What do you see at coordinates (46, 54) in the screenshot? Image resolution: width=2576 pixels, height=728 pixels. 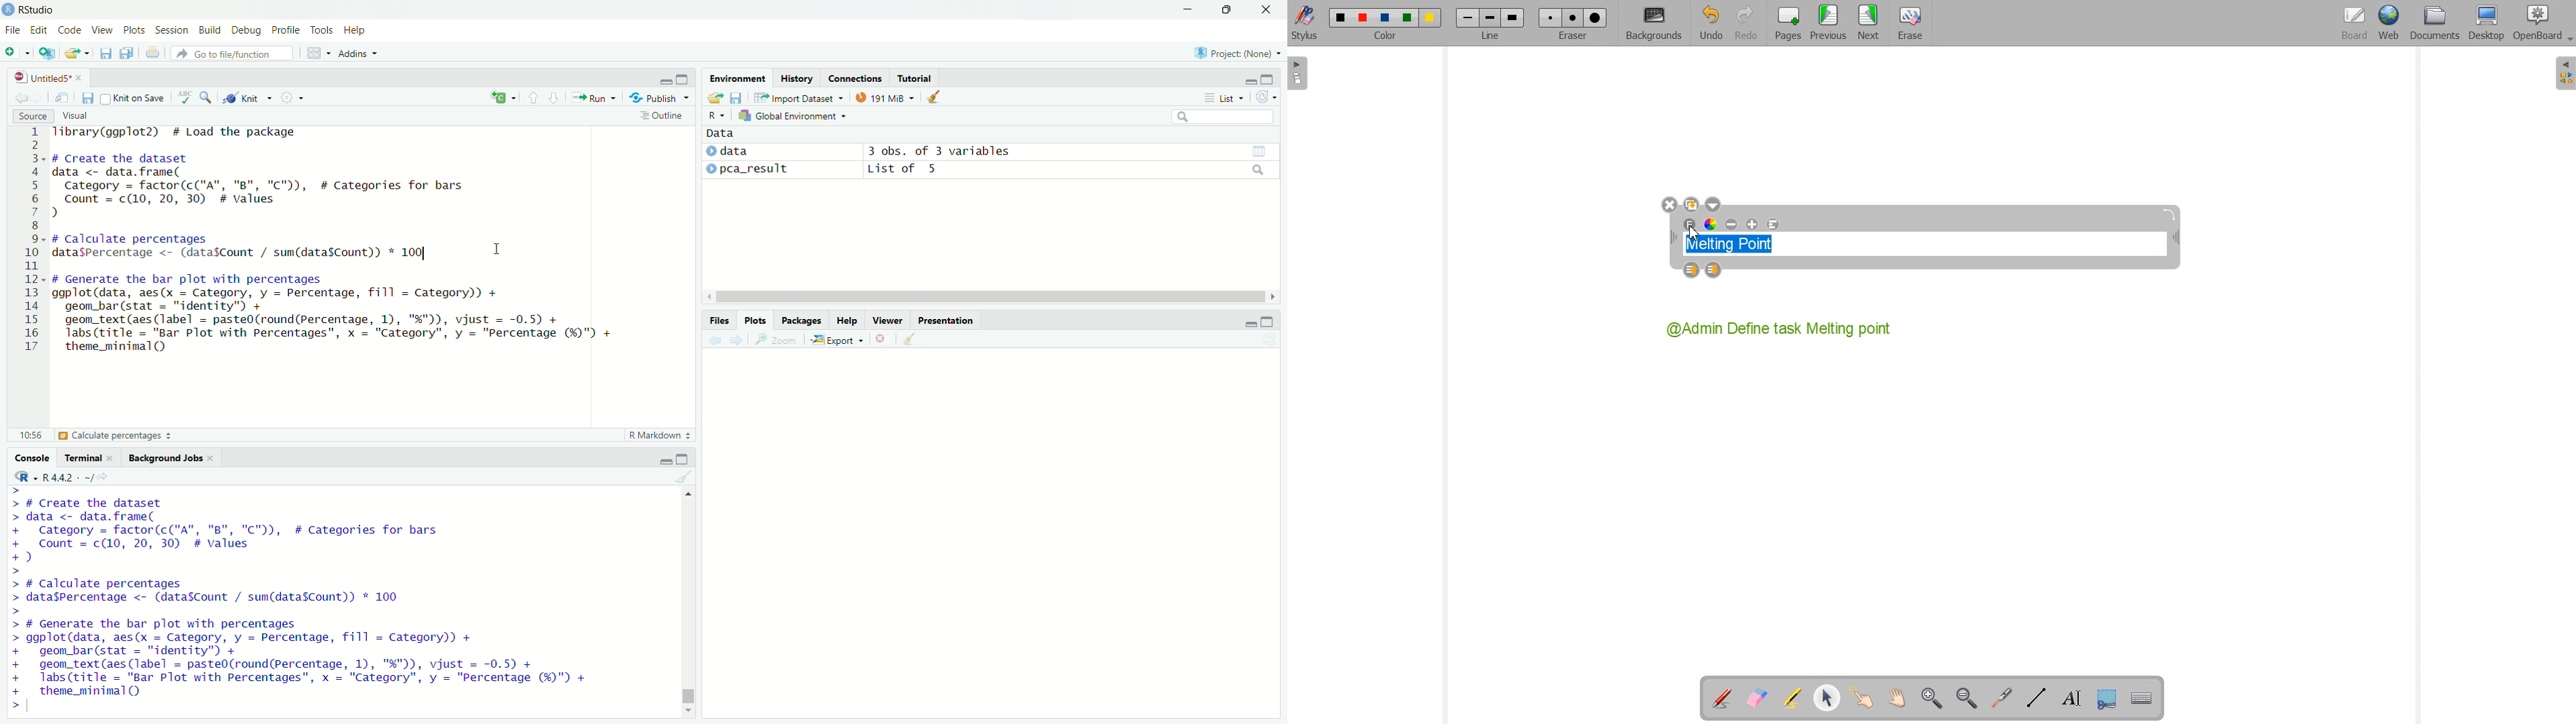 I see `new project` at bounding box center [46, 54].